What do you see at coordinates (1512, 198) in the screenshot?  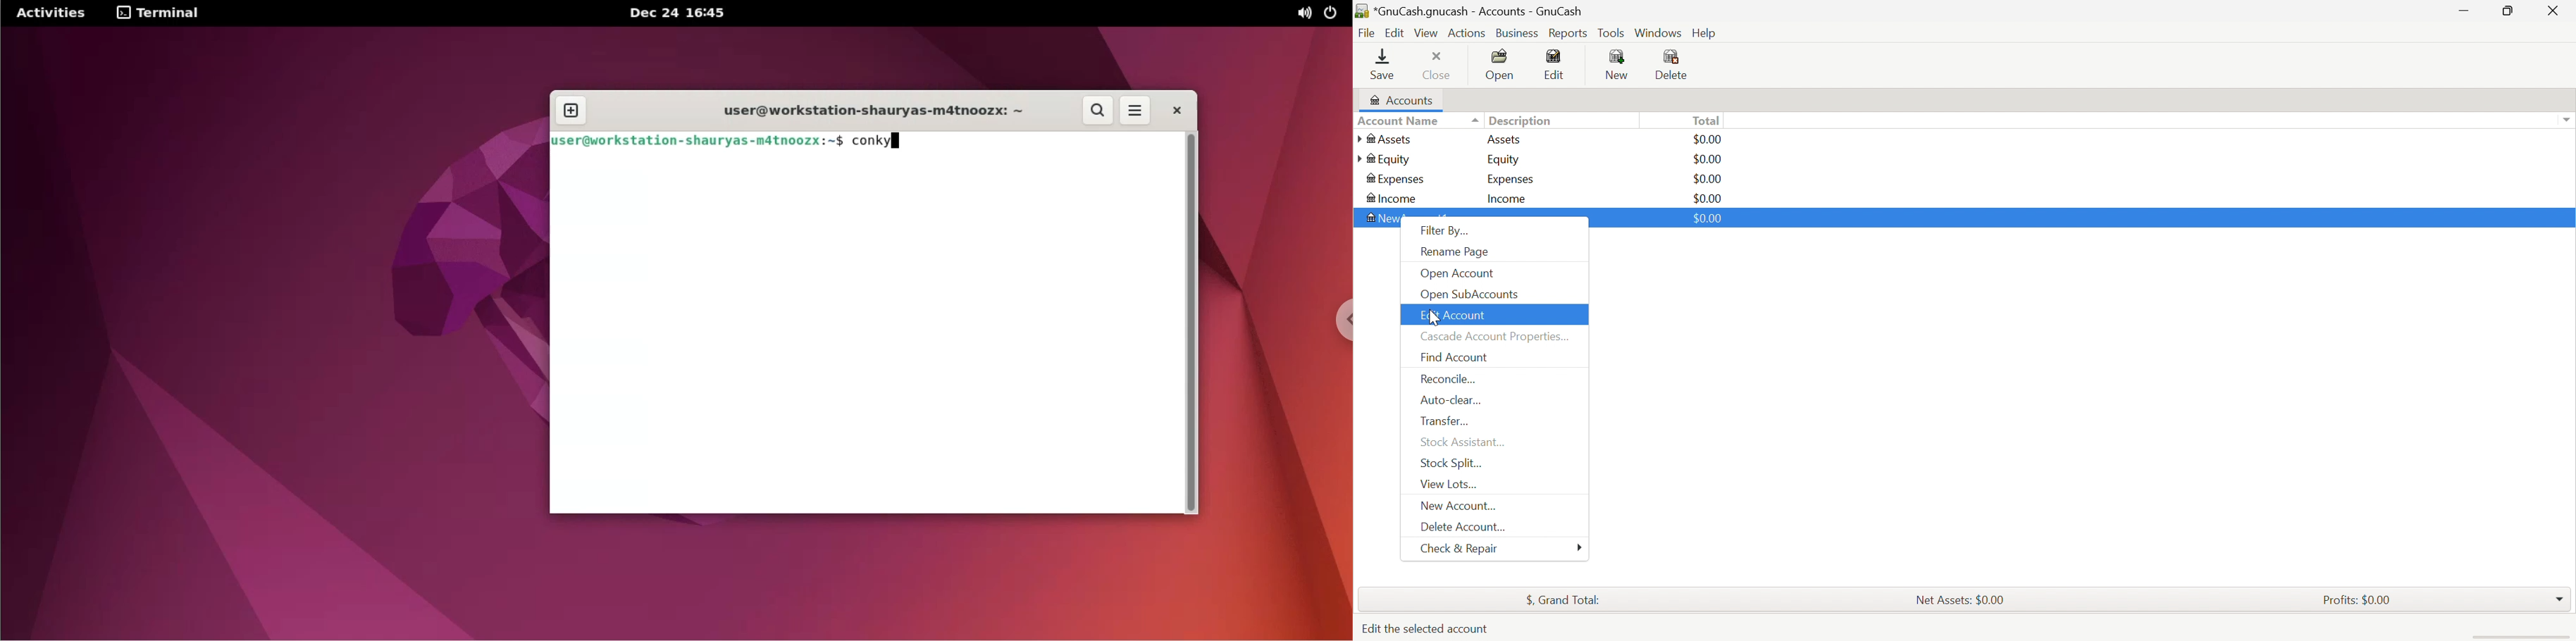 I see `Income` at bounding box center [1512, 198].